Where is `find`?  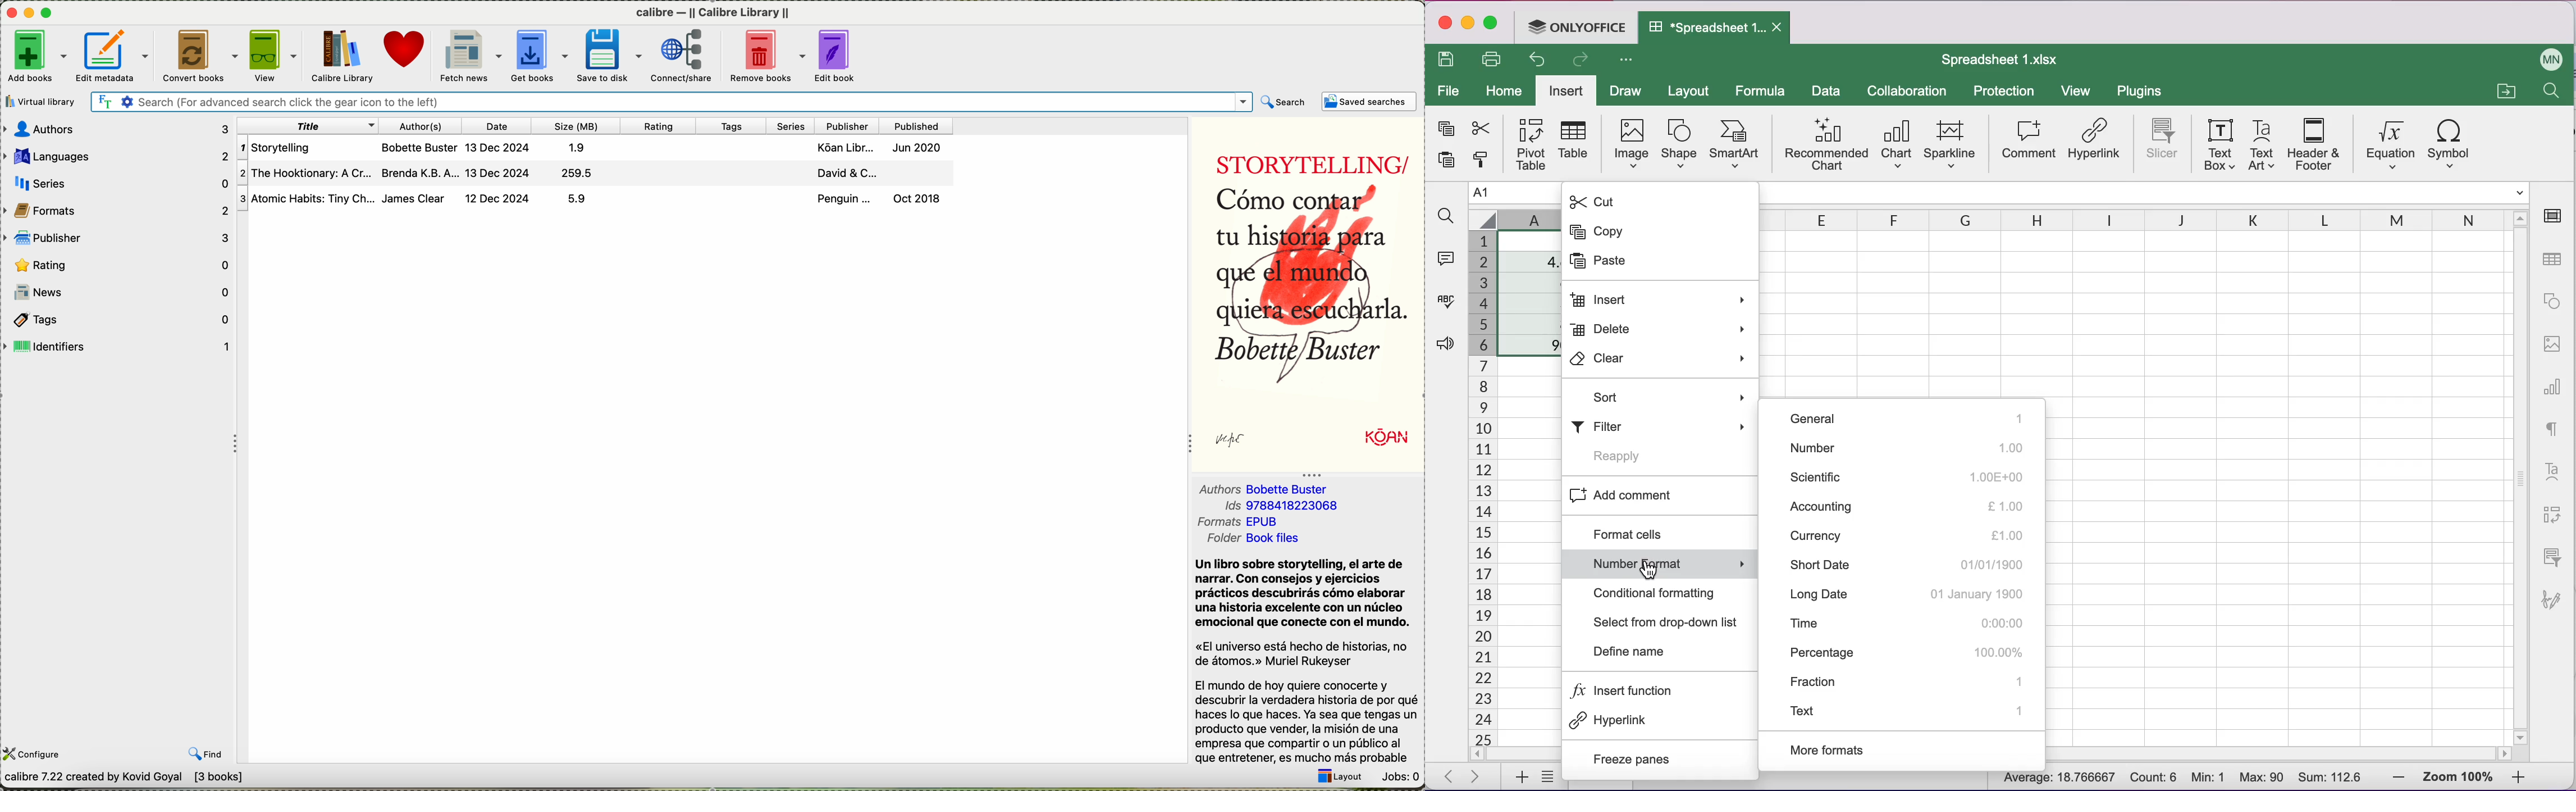
find is located at coordinates (206, 755).